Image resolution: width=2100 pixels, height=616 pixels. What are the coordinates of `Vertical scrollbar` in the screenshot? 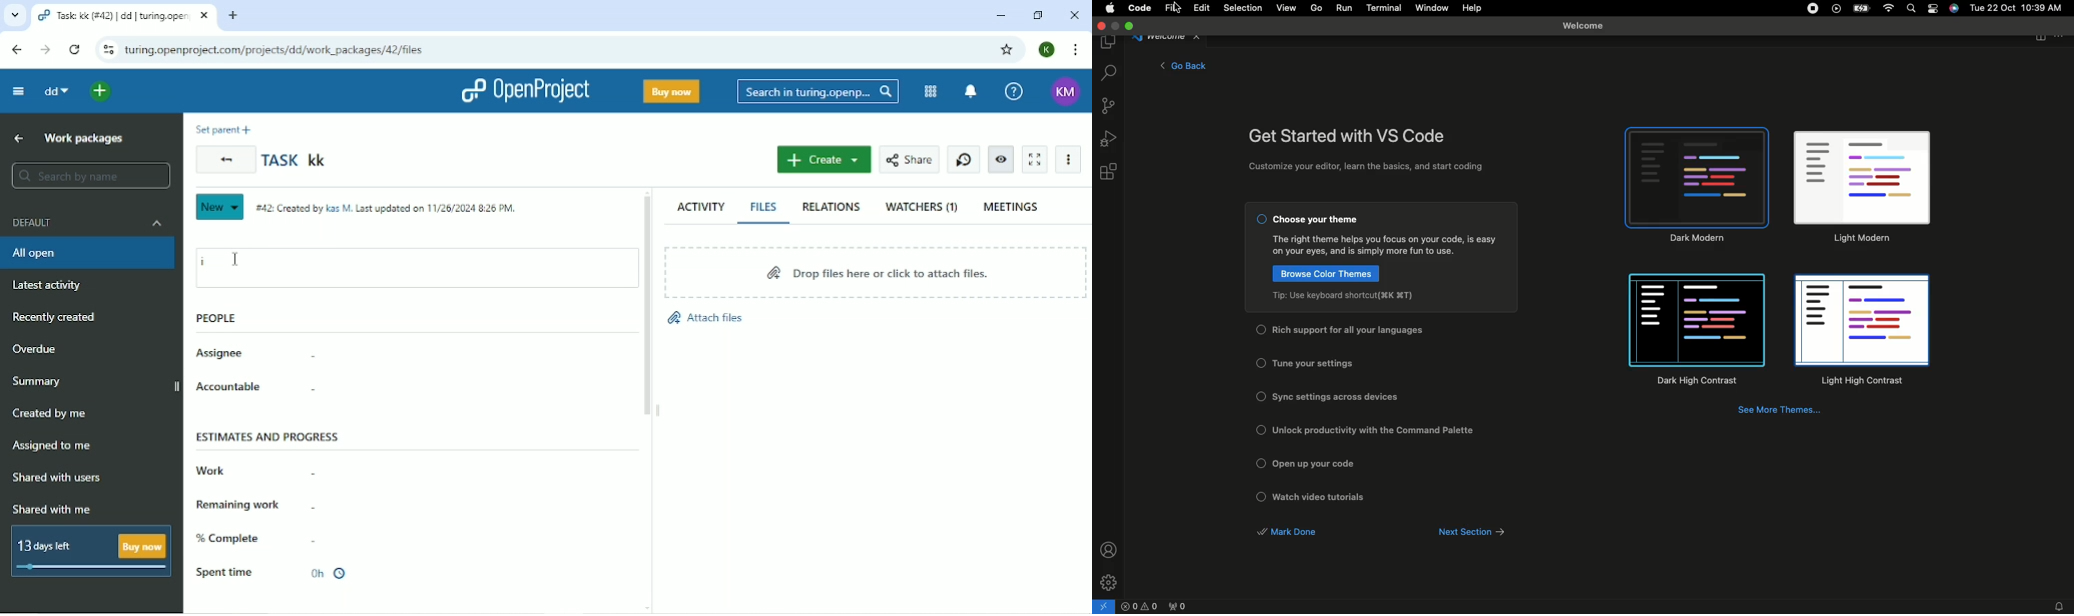 It's located at (647, 307).